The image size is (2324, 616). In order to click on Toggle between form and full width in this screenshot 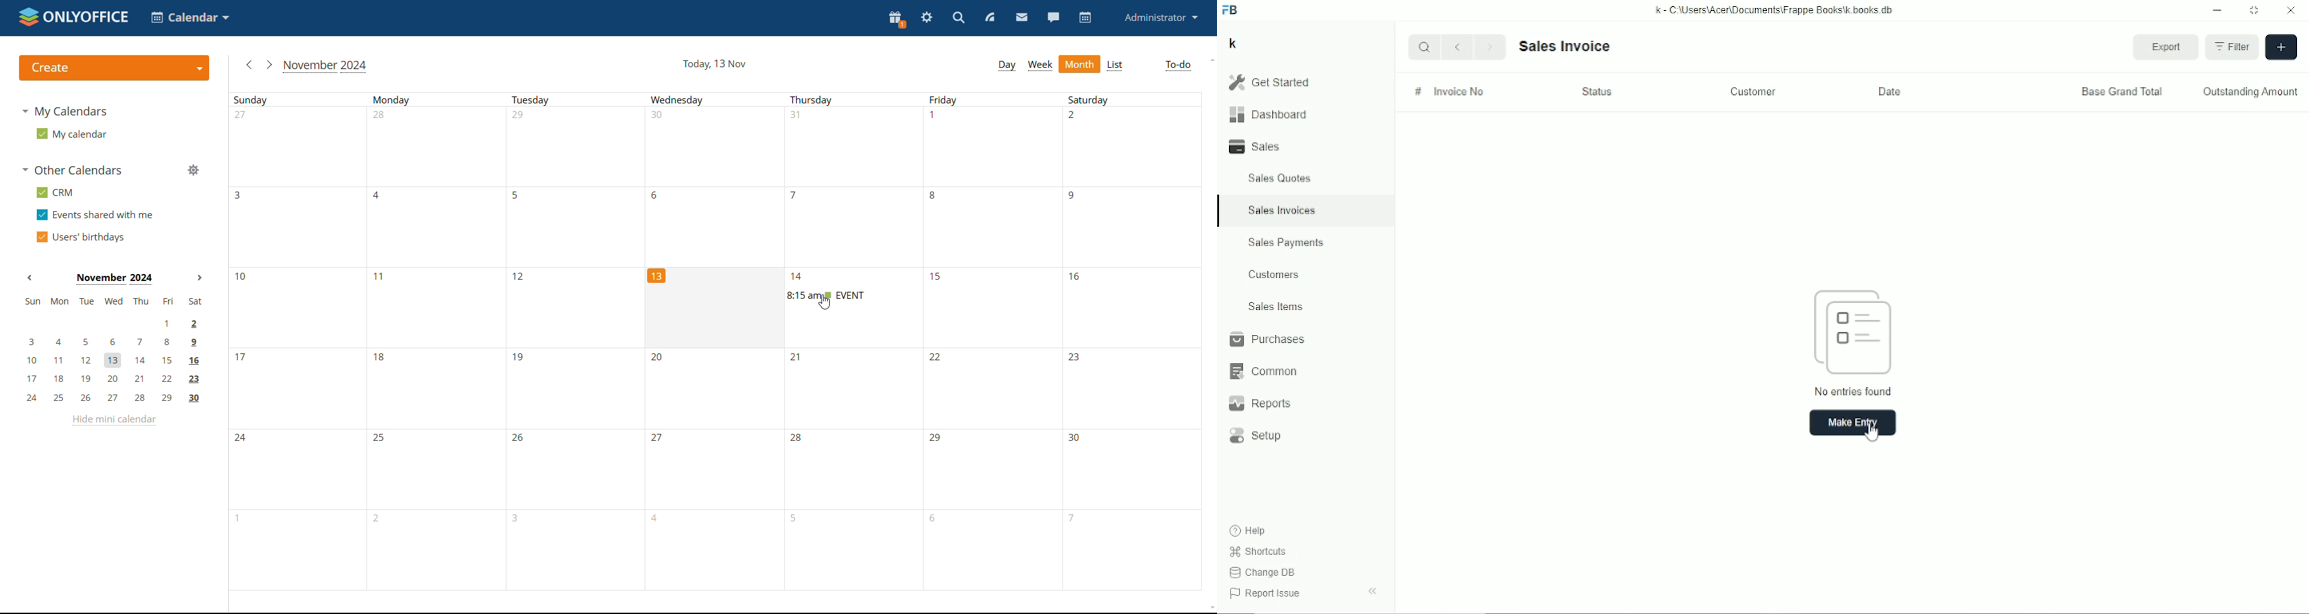, I will do `click(2255, 11)`.